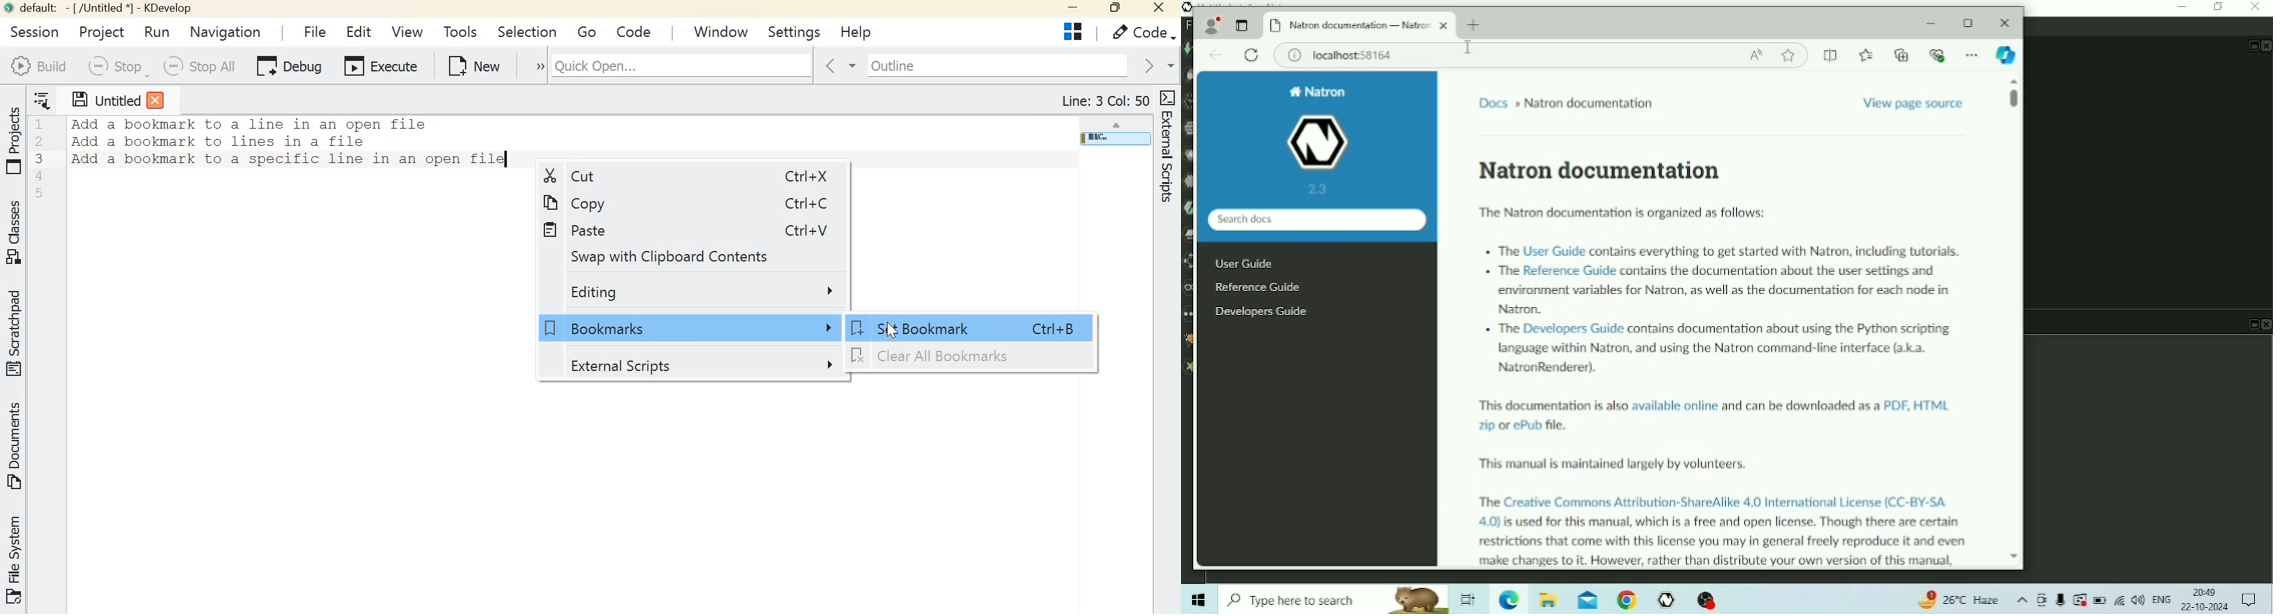 The width and height of the screenshot is (2296, 616). I want to click on Text, so click(290, 142).